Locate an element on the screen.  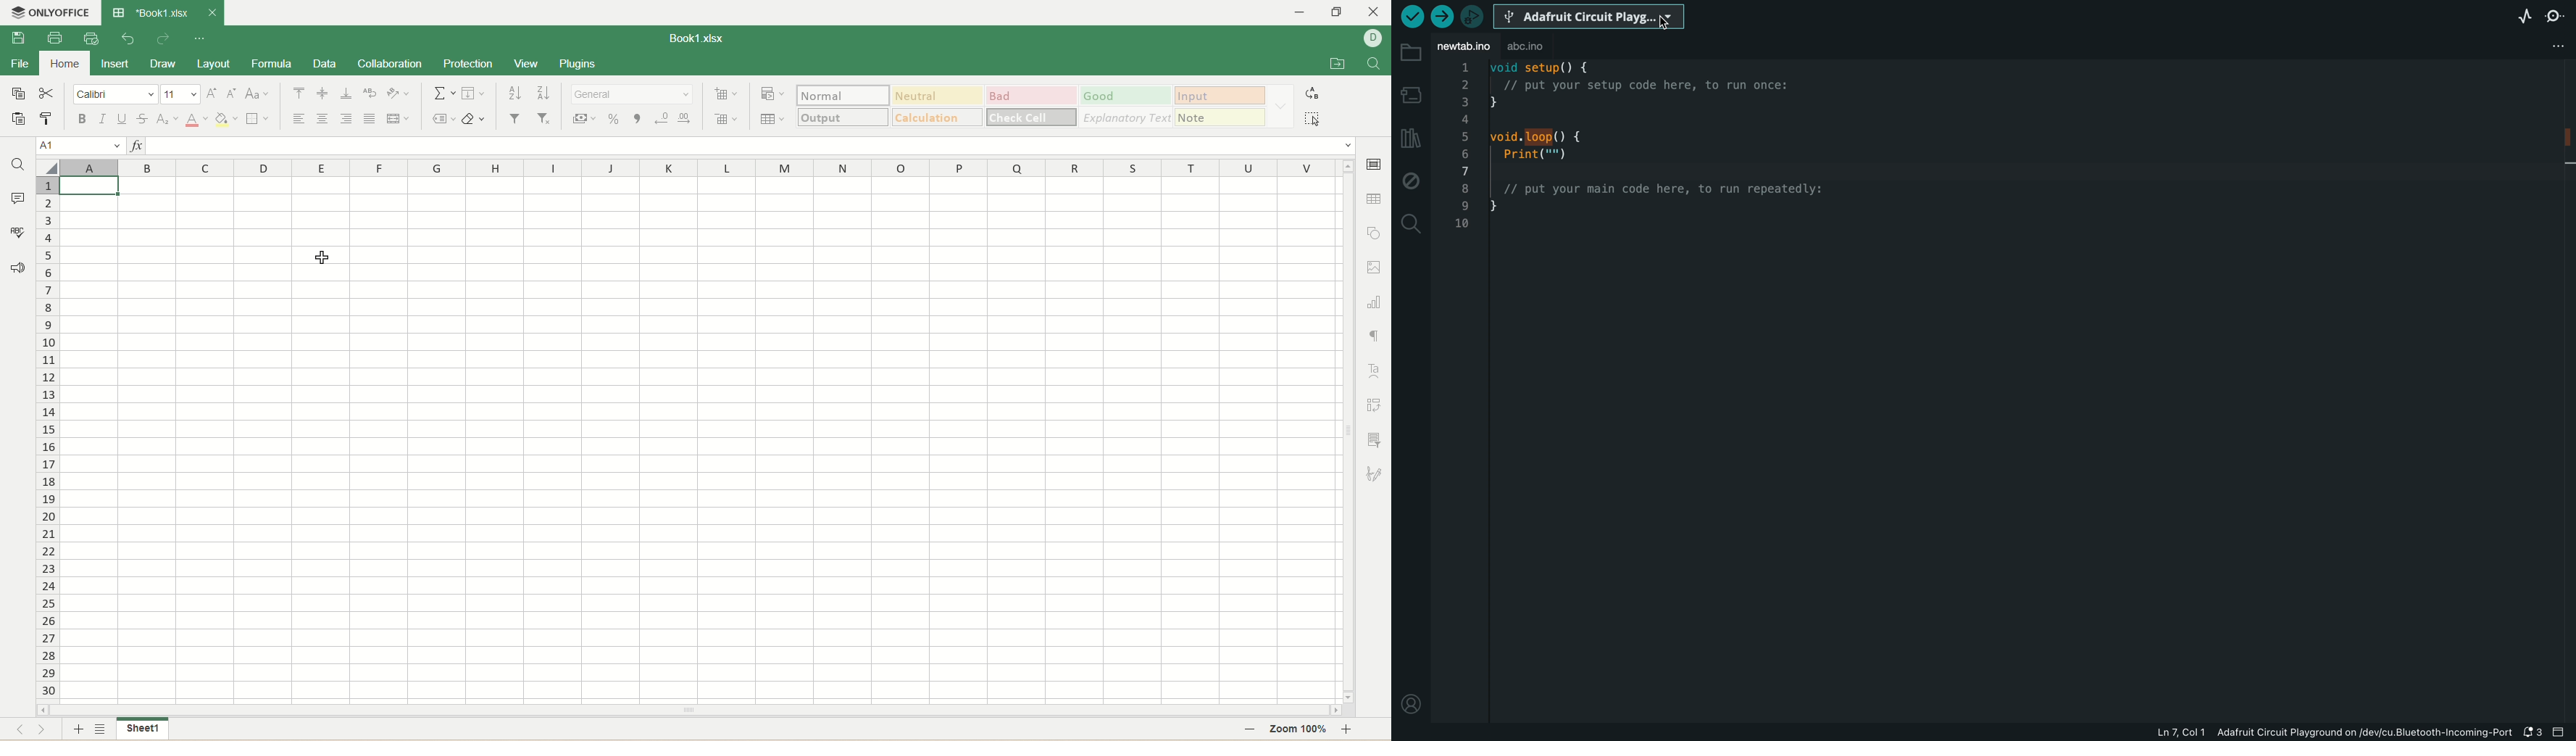
maximize is located at coordinates (1335, 12).